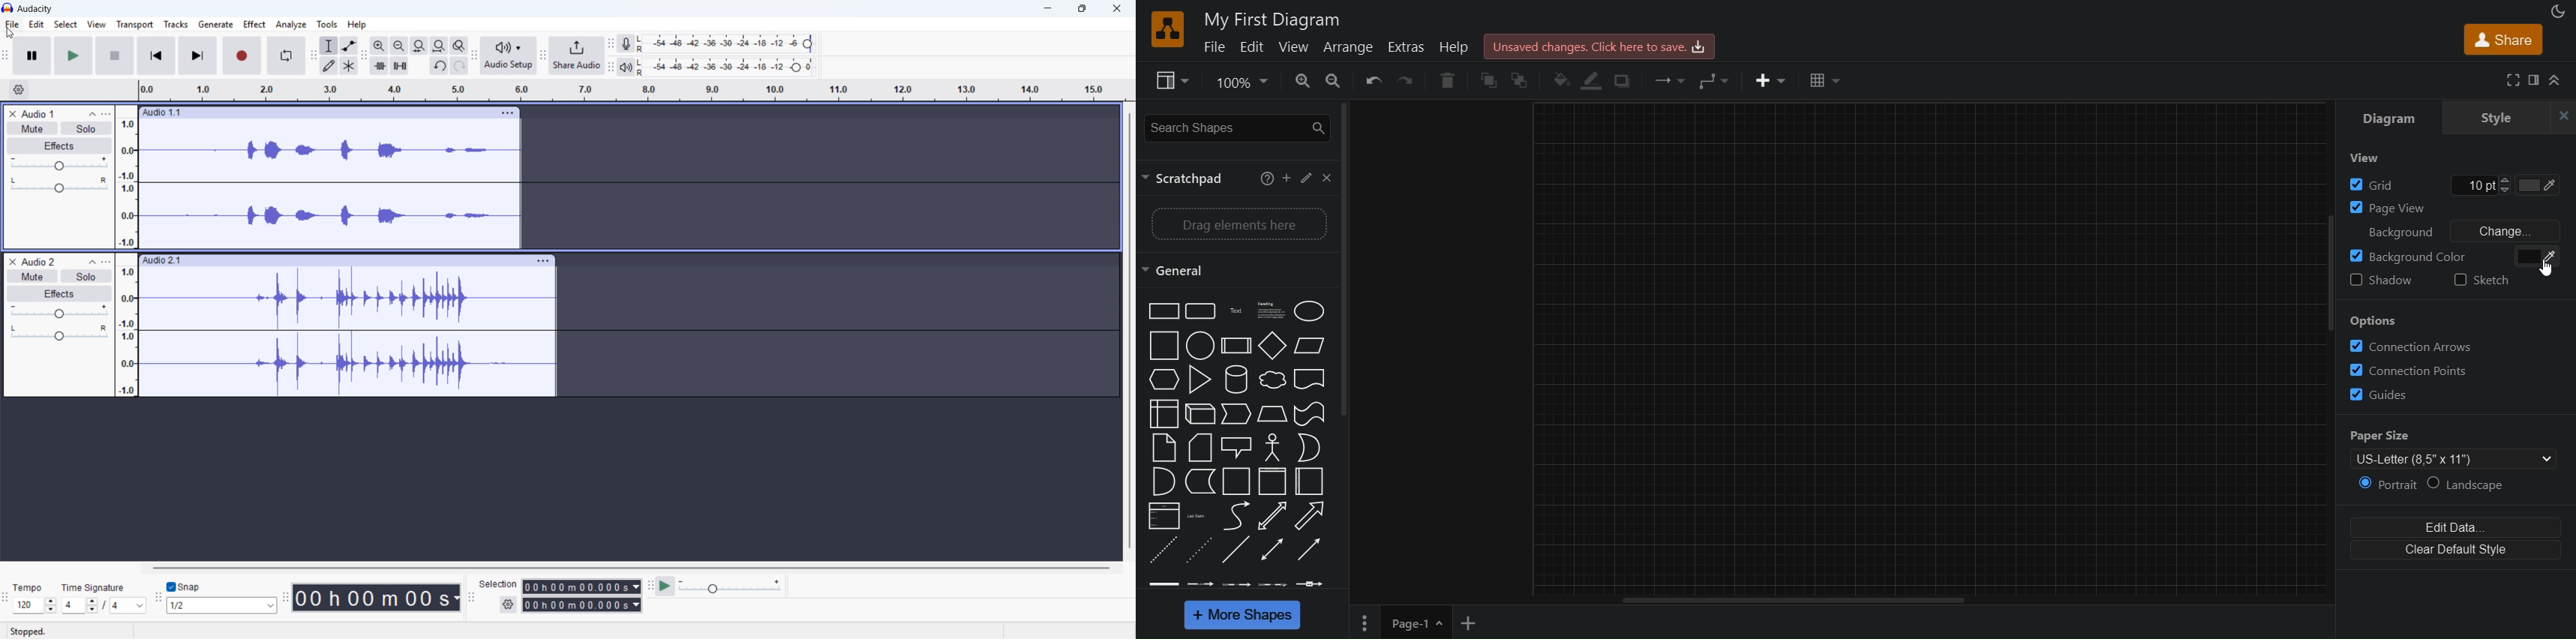 The width and height of the screenshot is (2576, 644). Describe the element at coordinates (2459, 552) in the screenshot. I see `clear default style` at that location.